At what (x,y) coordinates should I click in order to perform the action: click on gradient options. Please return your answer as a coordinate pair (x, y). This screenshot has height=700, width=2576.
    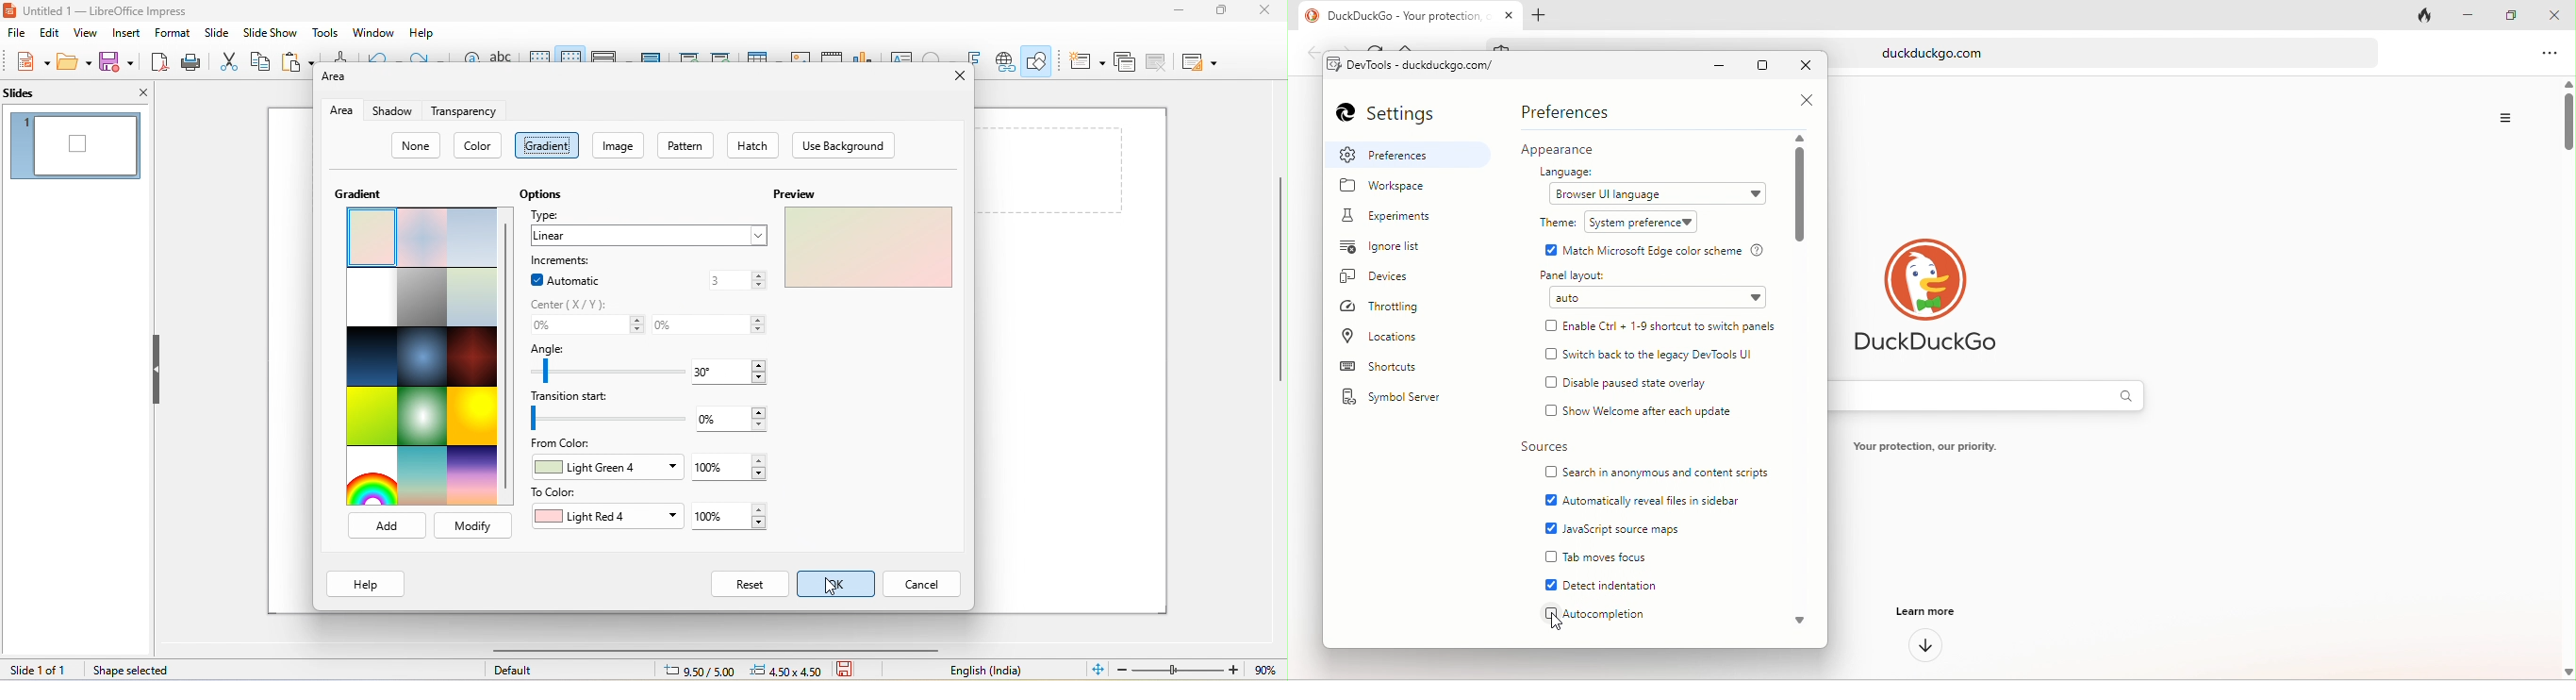
    Looking at the image, I should click on (421, 357).